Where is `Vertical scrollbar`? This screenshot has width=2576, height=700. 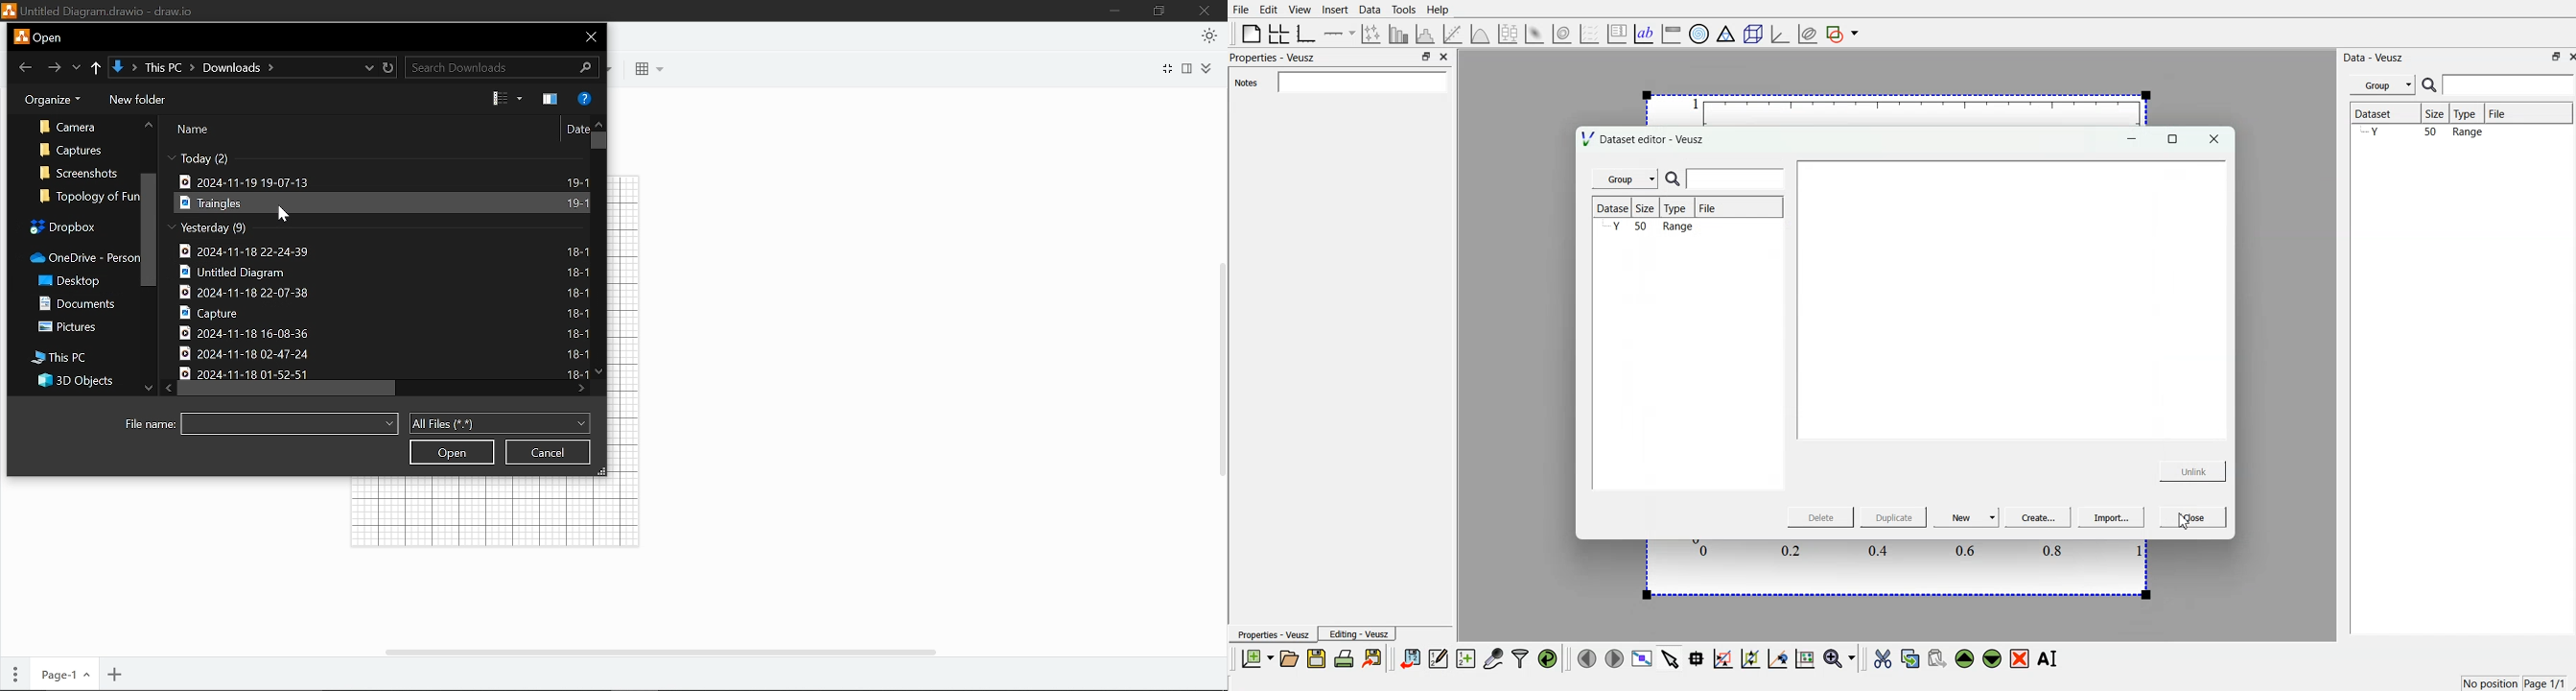 Vertical scrollbar is located at coordinates (1220, 369).